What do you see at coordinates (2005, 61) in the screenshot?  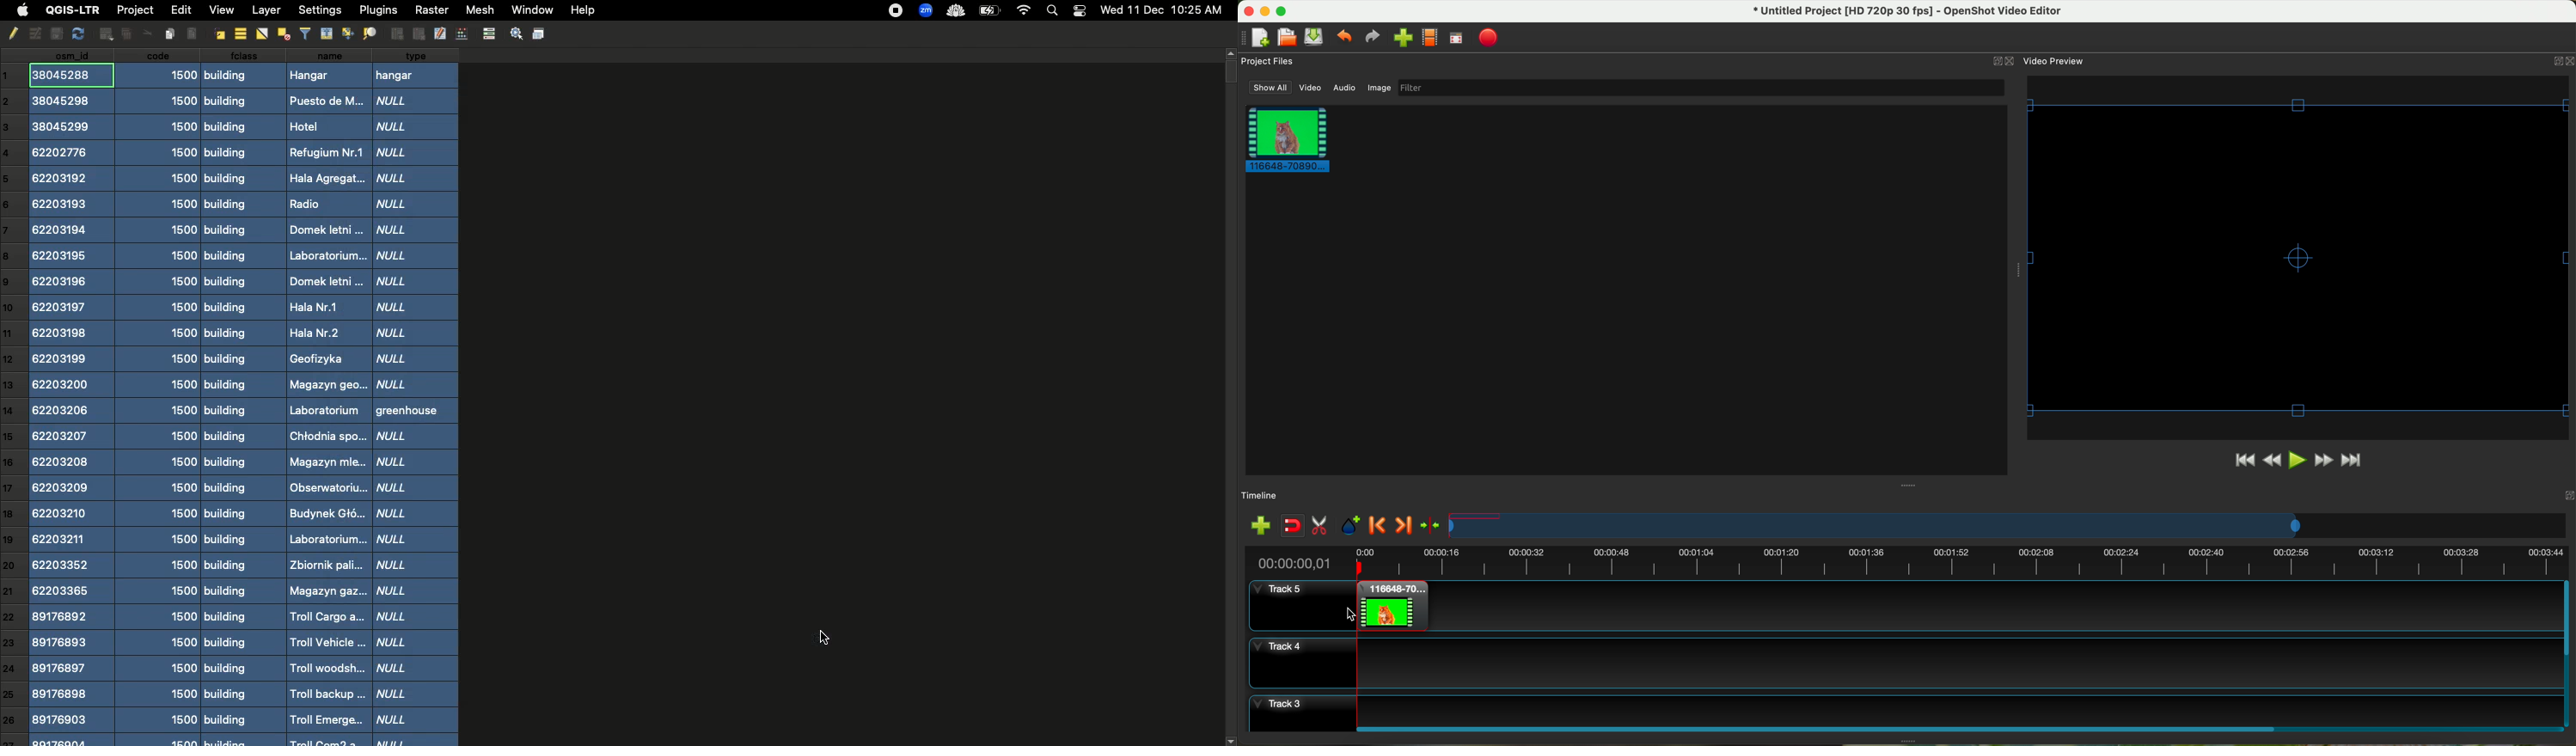 I see `close` at bounding box center [2005, 61].